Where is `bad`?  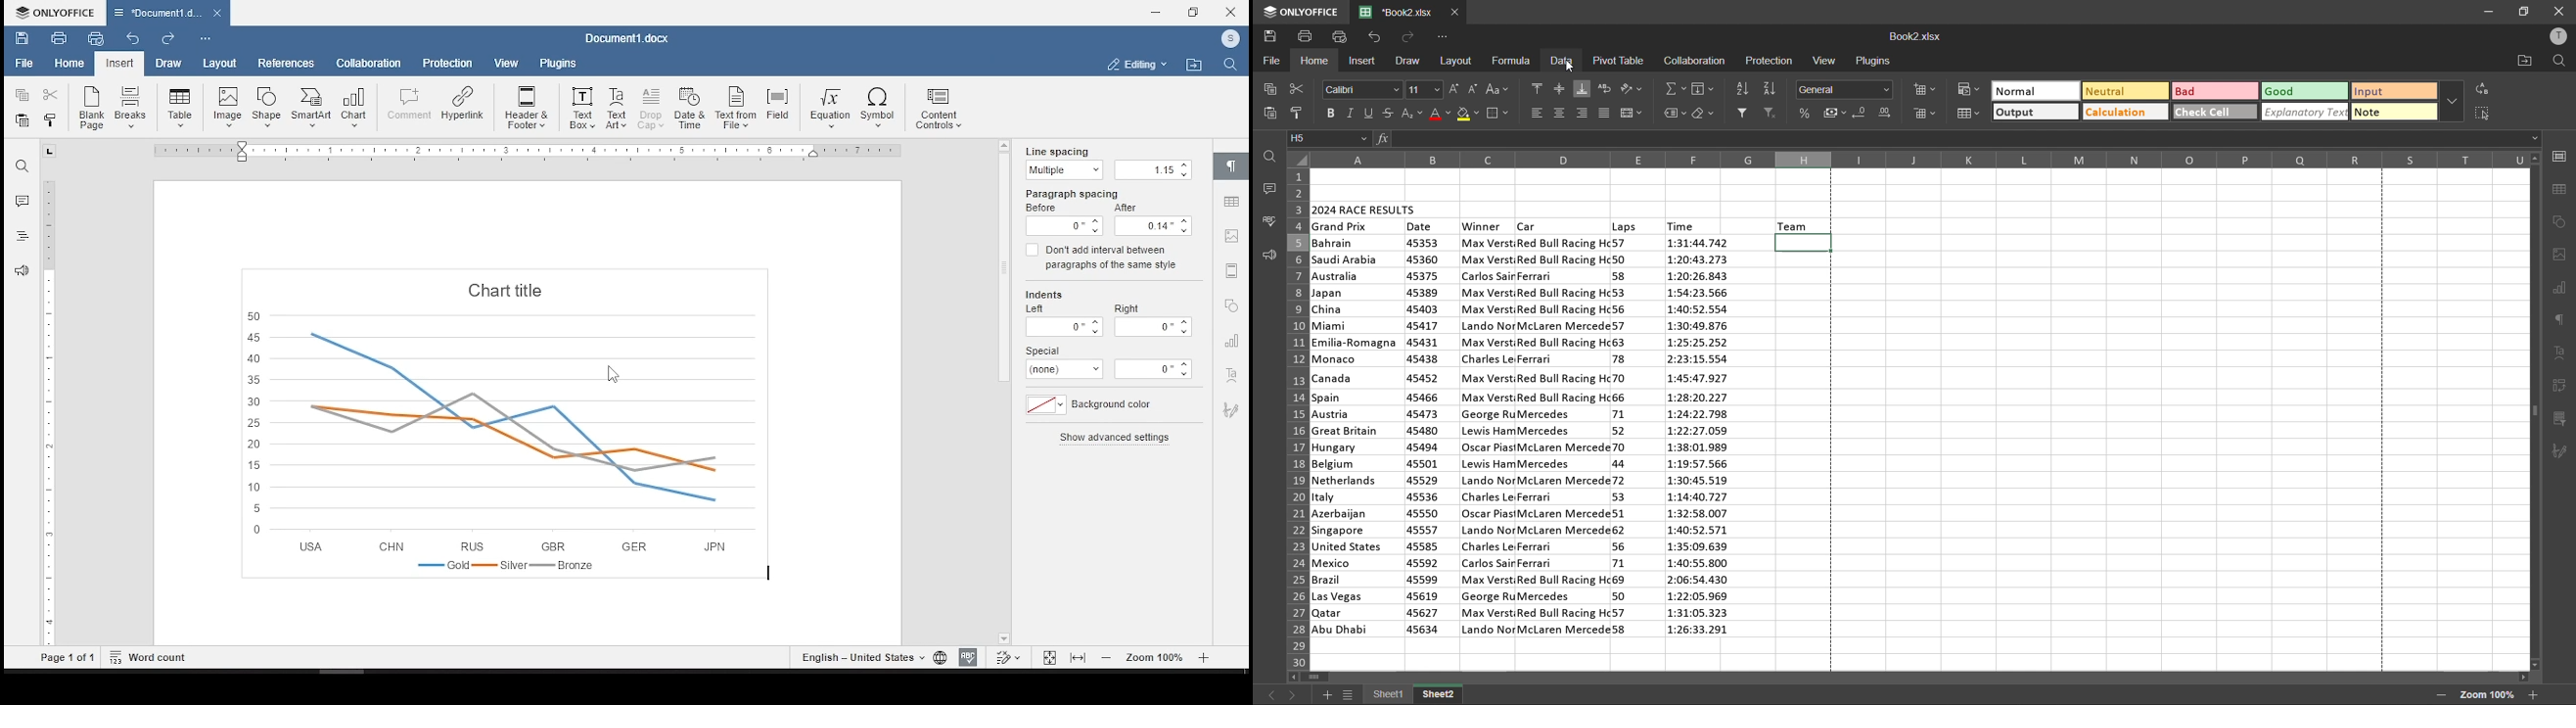 bad is located at coordinates (2213, 90).